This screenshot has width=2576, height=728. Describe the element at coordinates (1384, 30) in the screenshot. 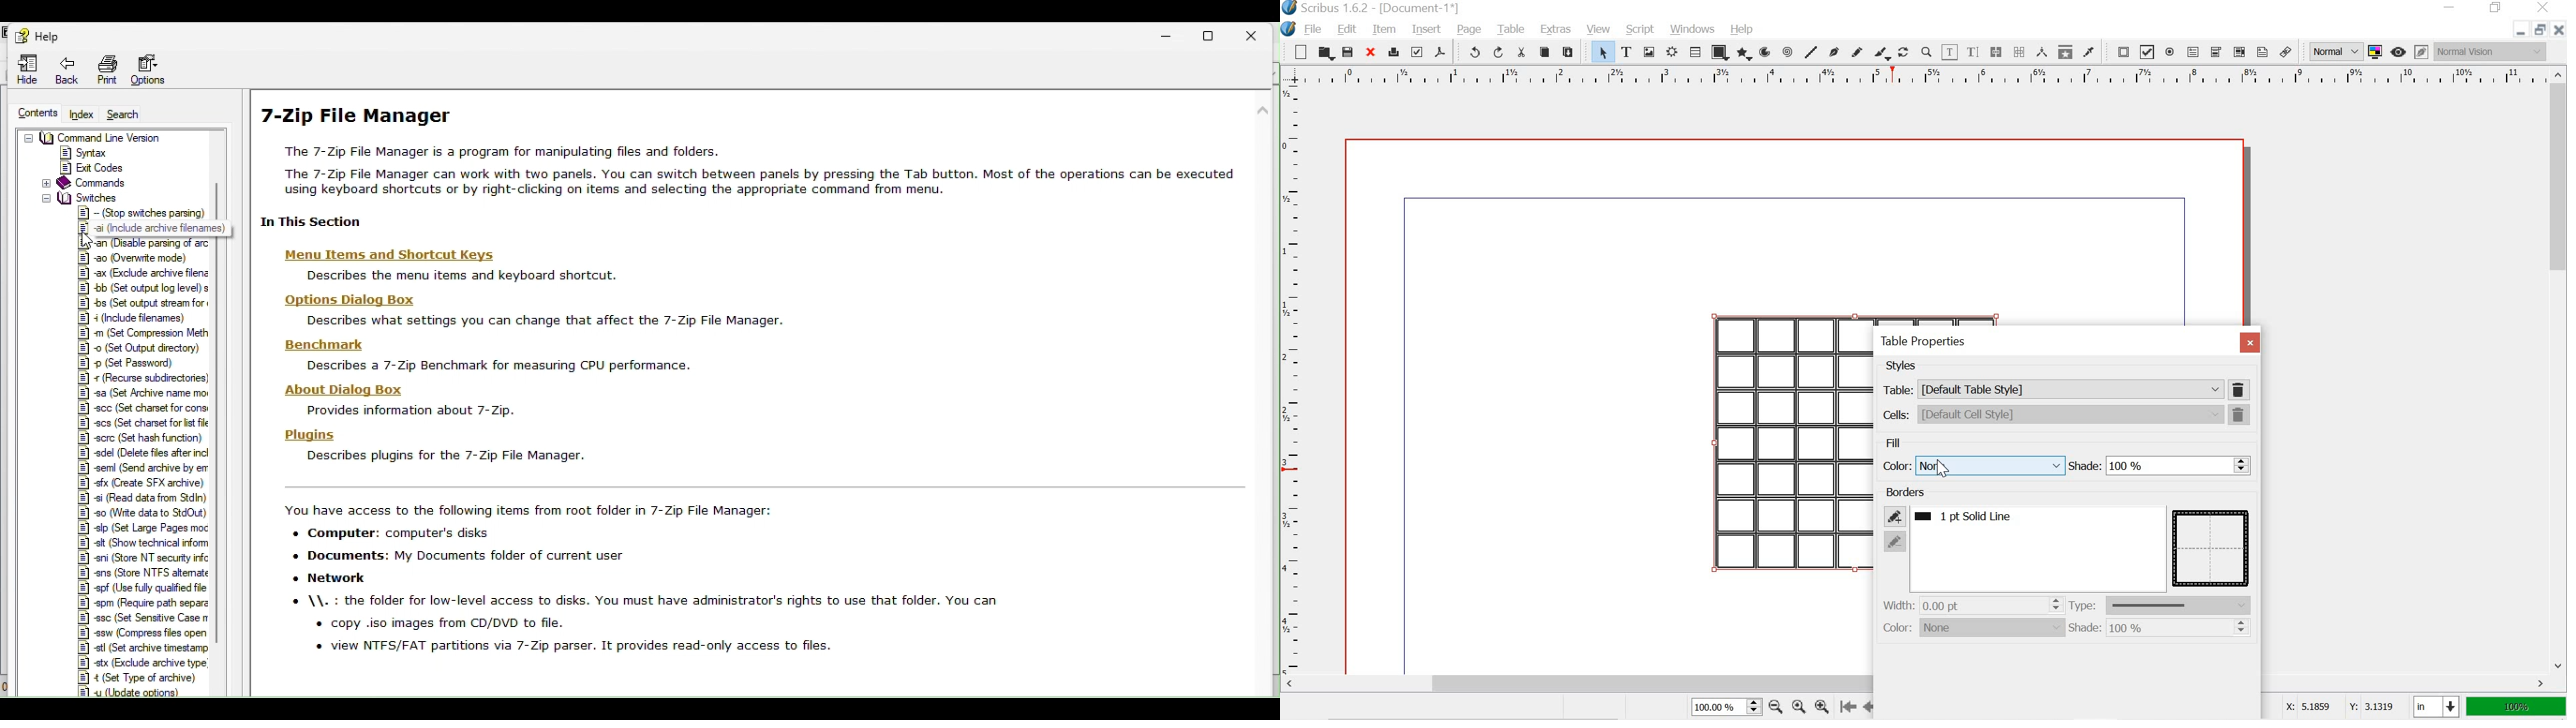

I see `item` at that location.